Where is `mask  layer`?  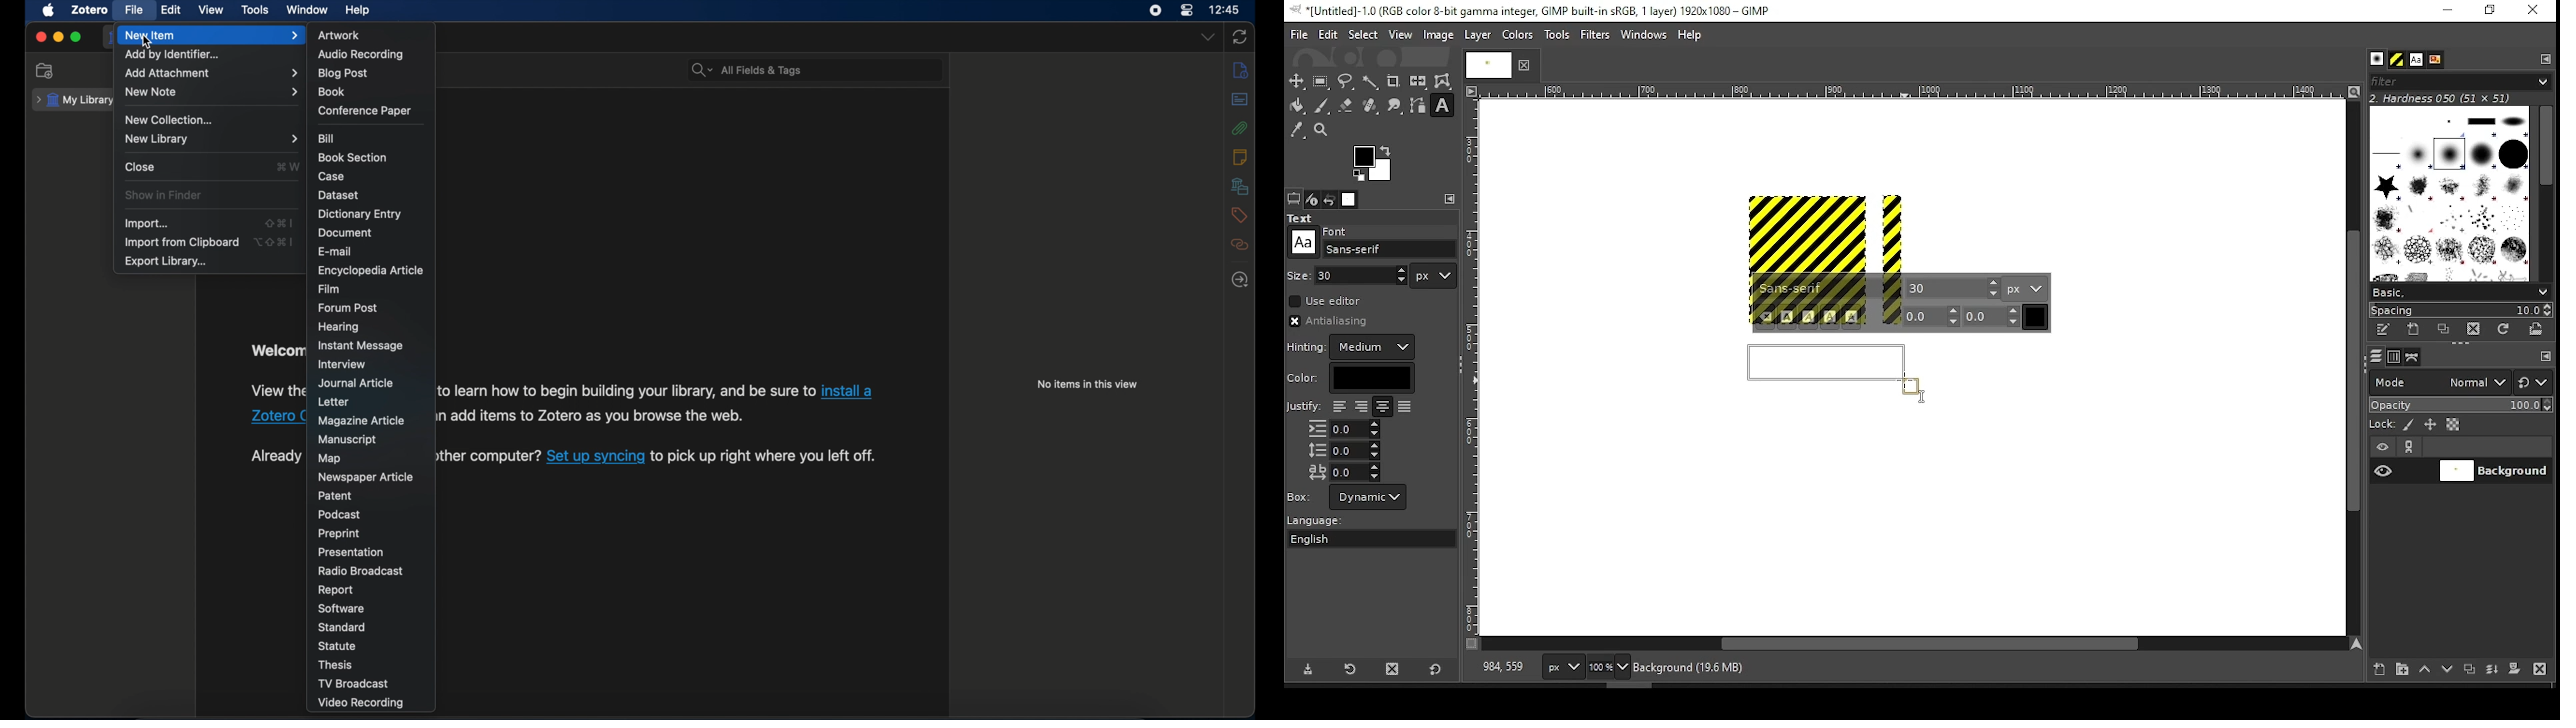
mask  layer is located at coordinates (2514, 670).